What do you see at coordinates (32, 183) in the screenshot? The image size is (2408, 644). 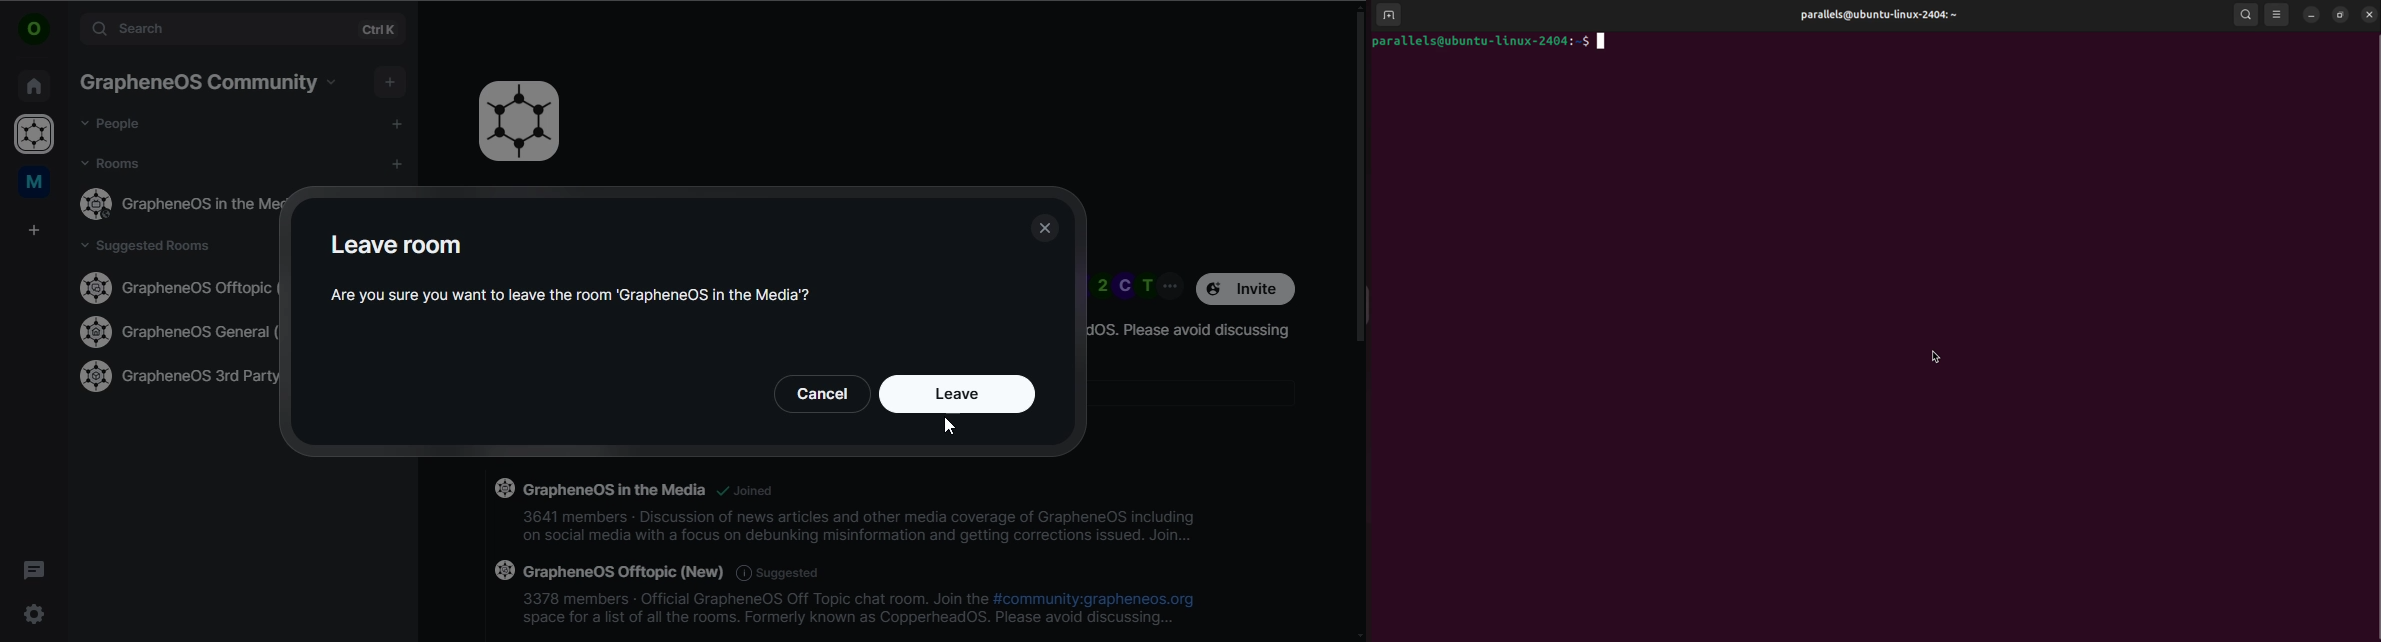 I see `me` at bounding box center [32, 183].